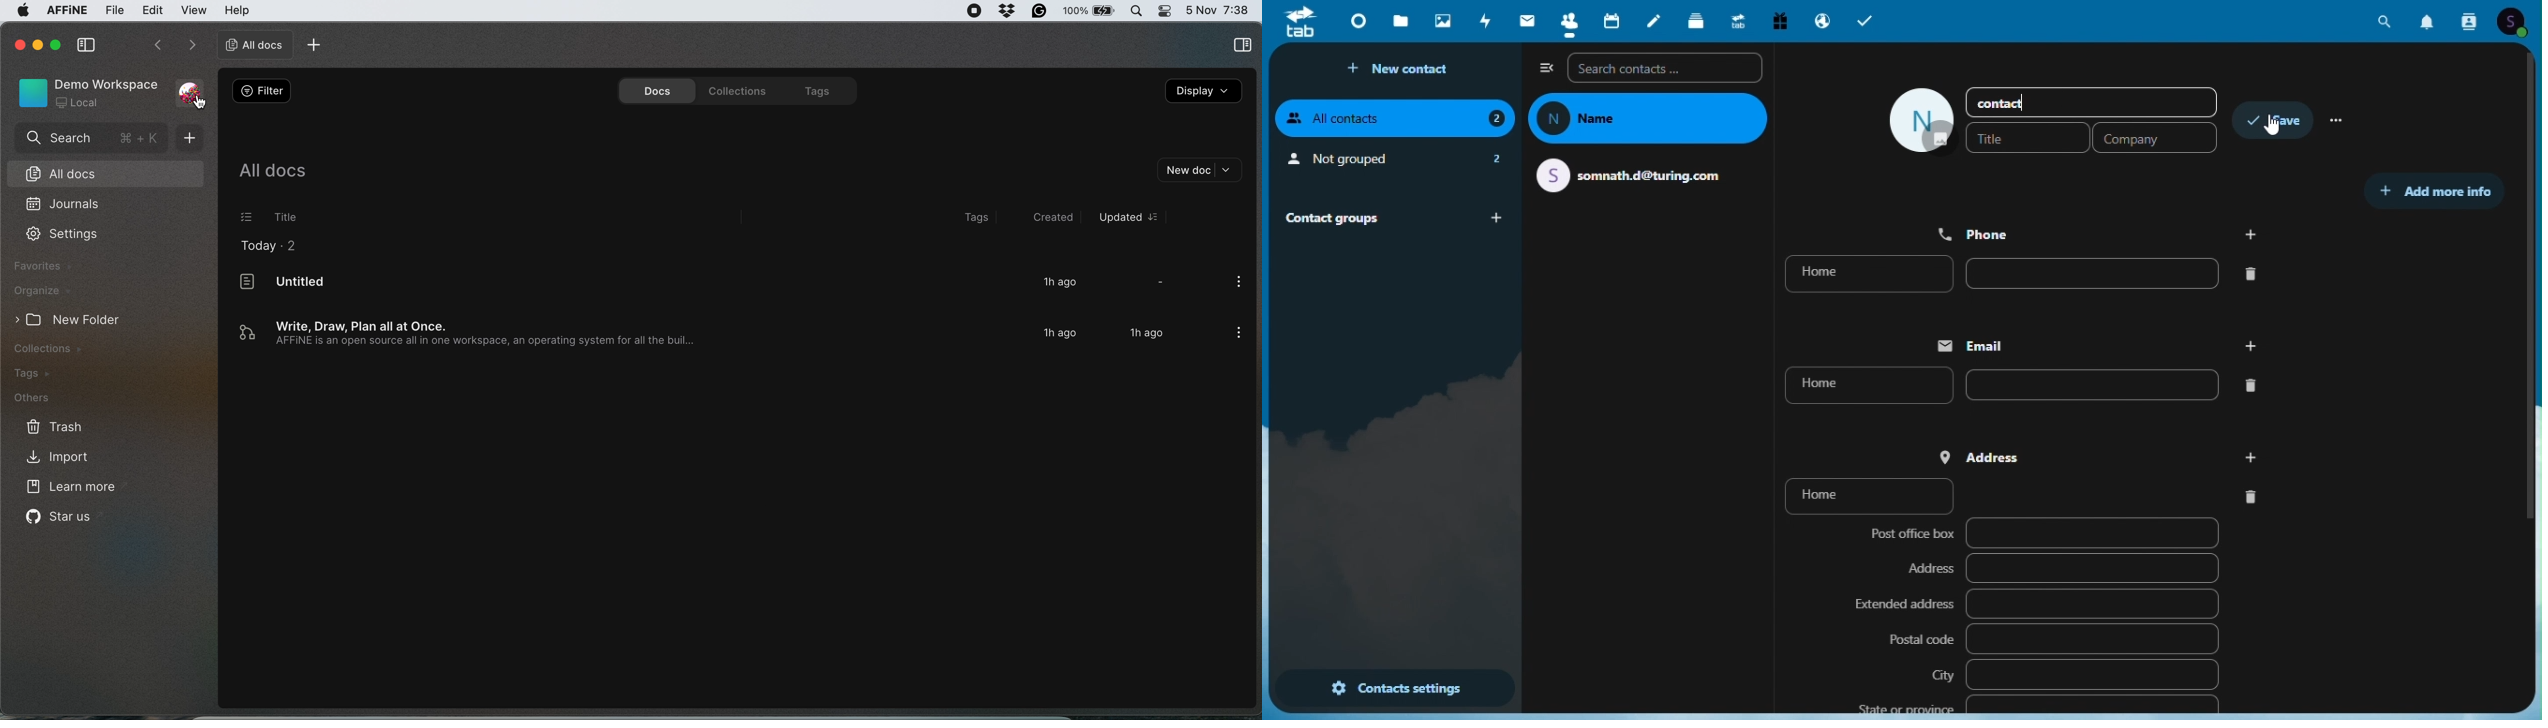  Describe the element at coordinates (2099, 232) in the screenshot. I see `phone` at that location.